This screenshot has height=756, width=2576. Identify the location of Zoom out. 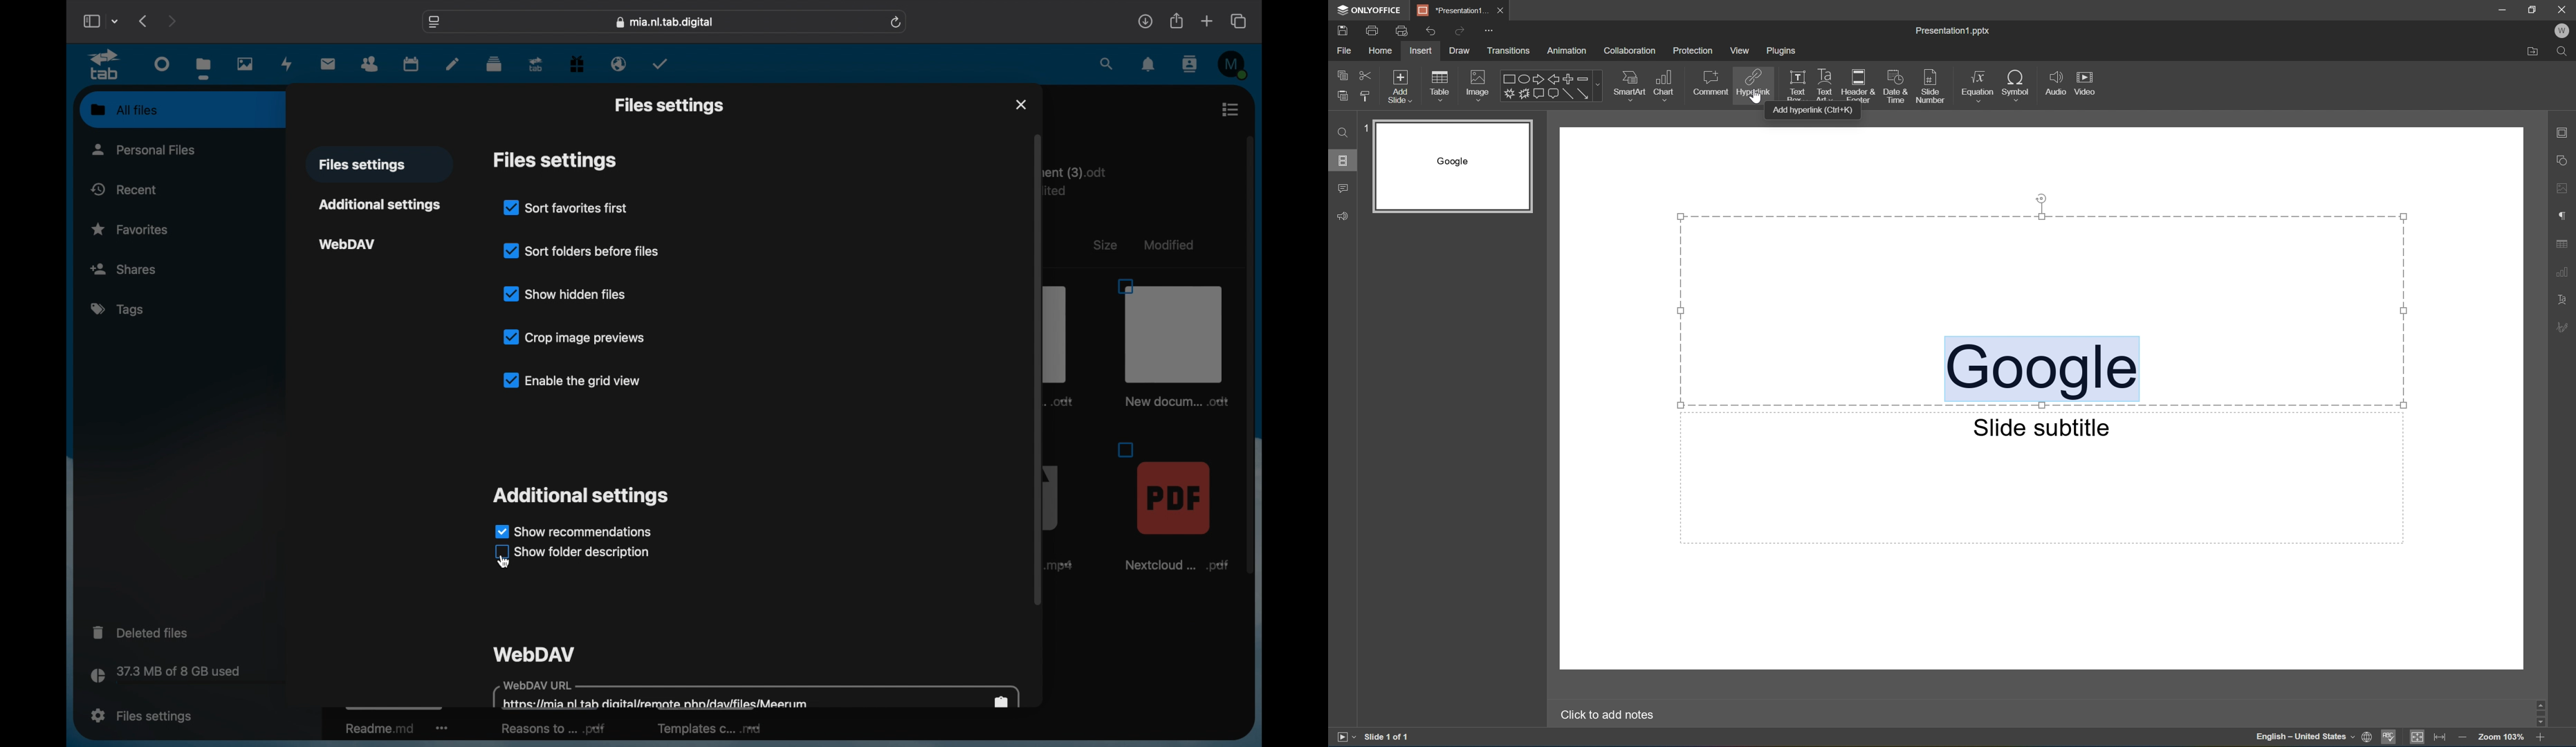
(2465, 738).